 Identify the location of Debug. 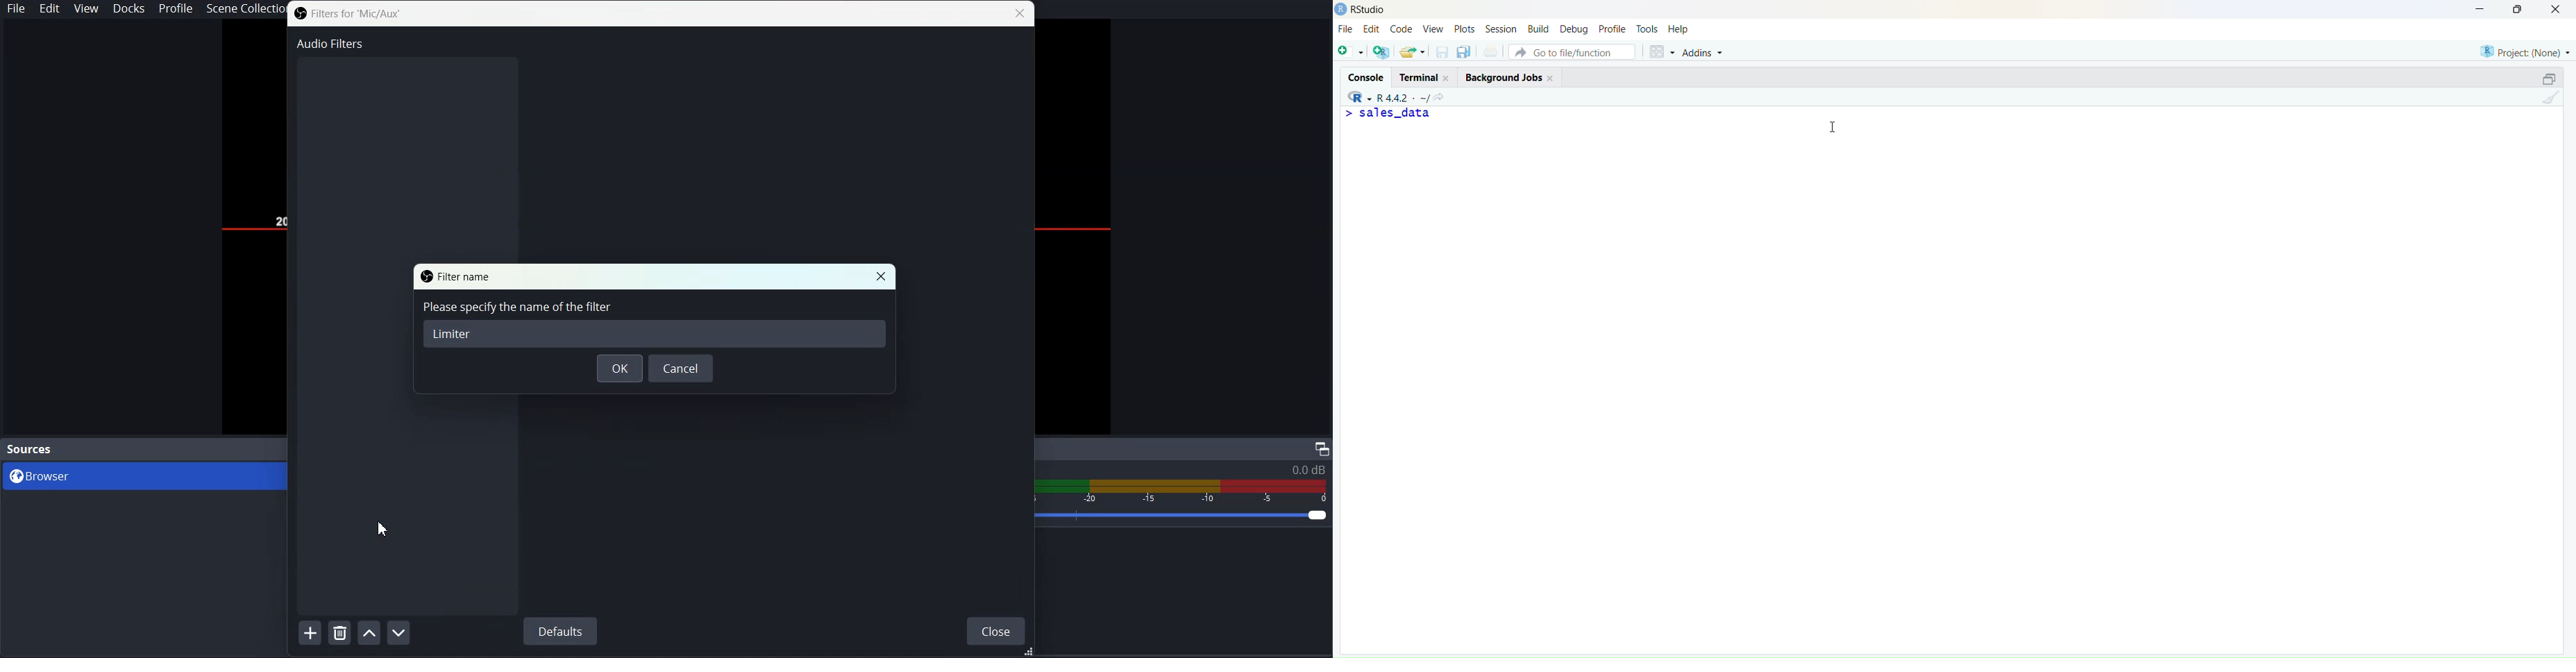
(1574, 28).